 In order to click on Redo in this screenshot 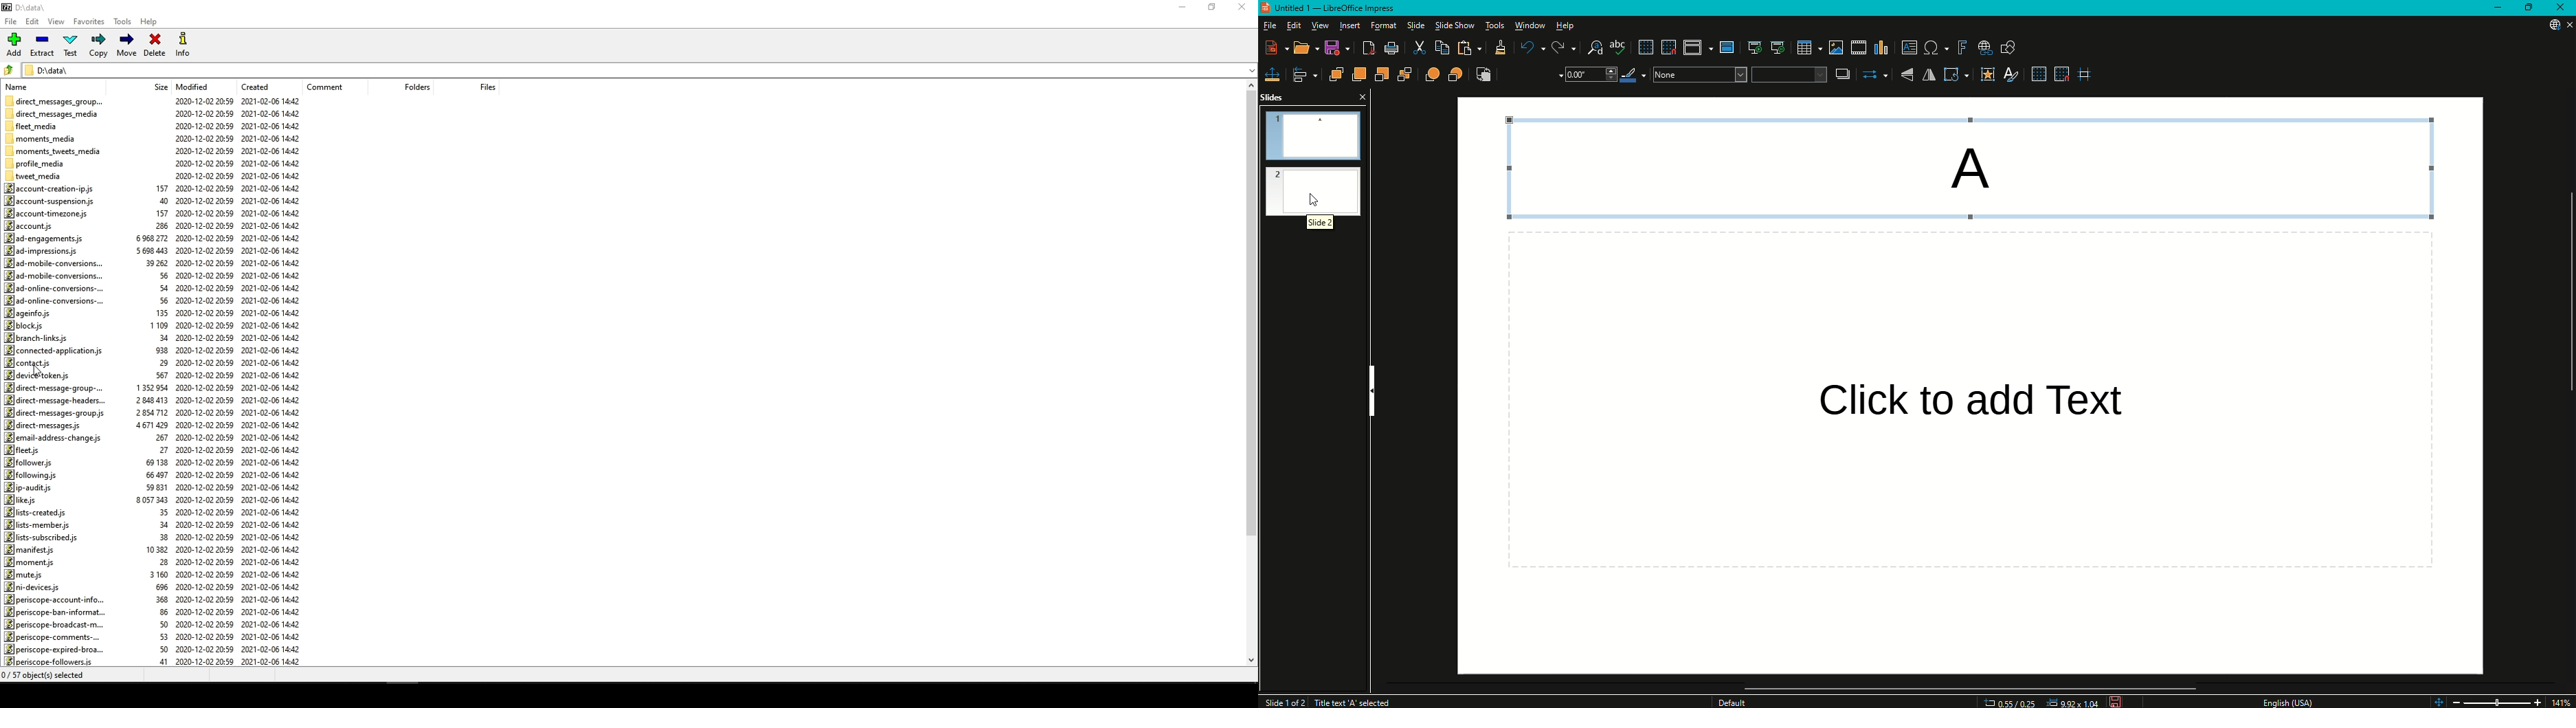, I will do `click(1559, 45)`.